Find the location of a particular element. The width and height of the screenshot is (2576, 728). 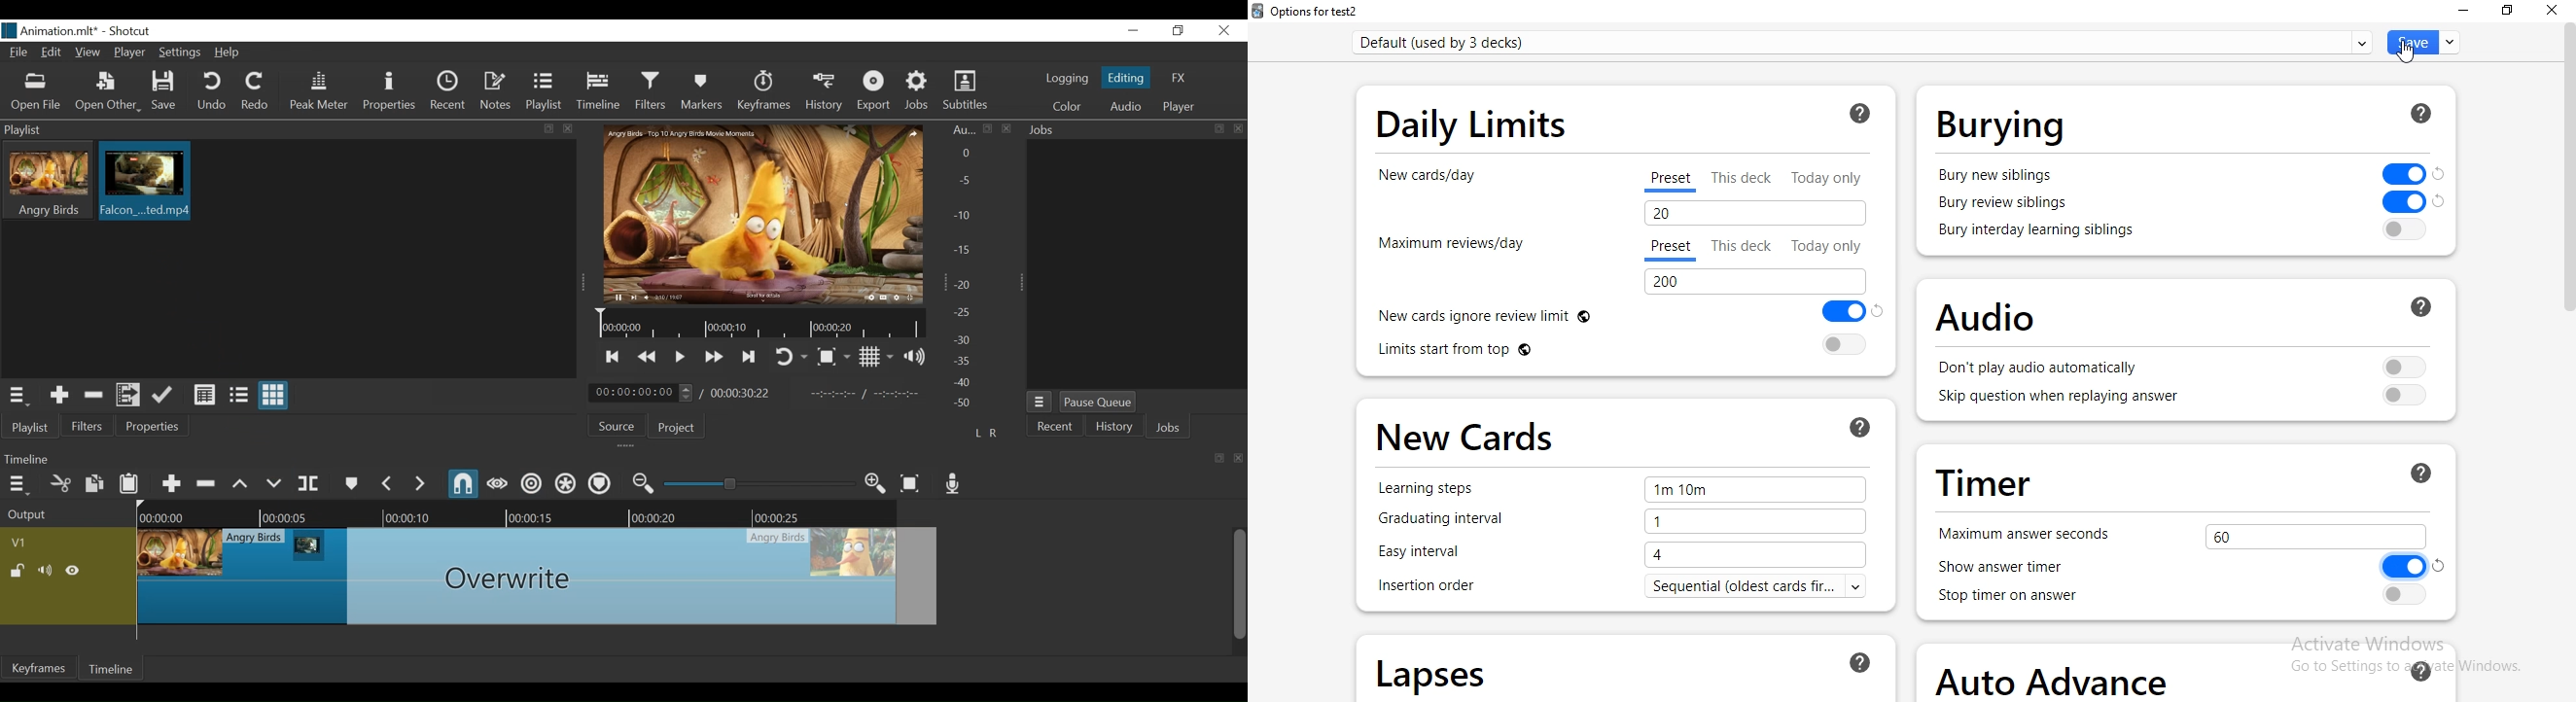

Vertical Scroll bar is located at coordinates (1240, 585).